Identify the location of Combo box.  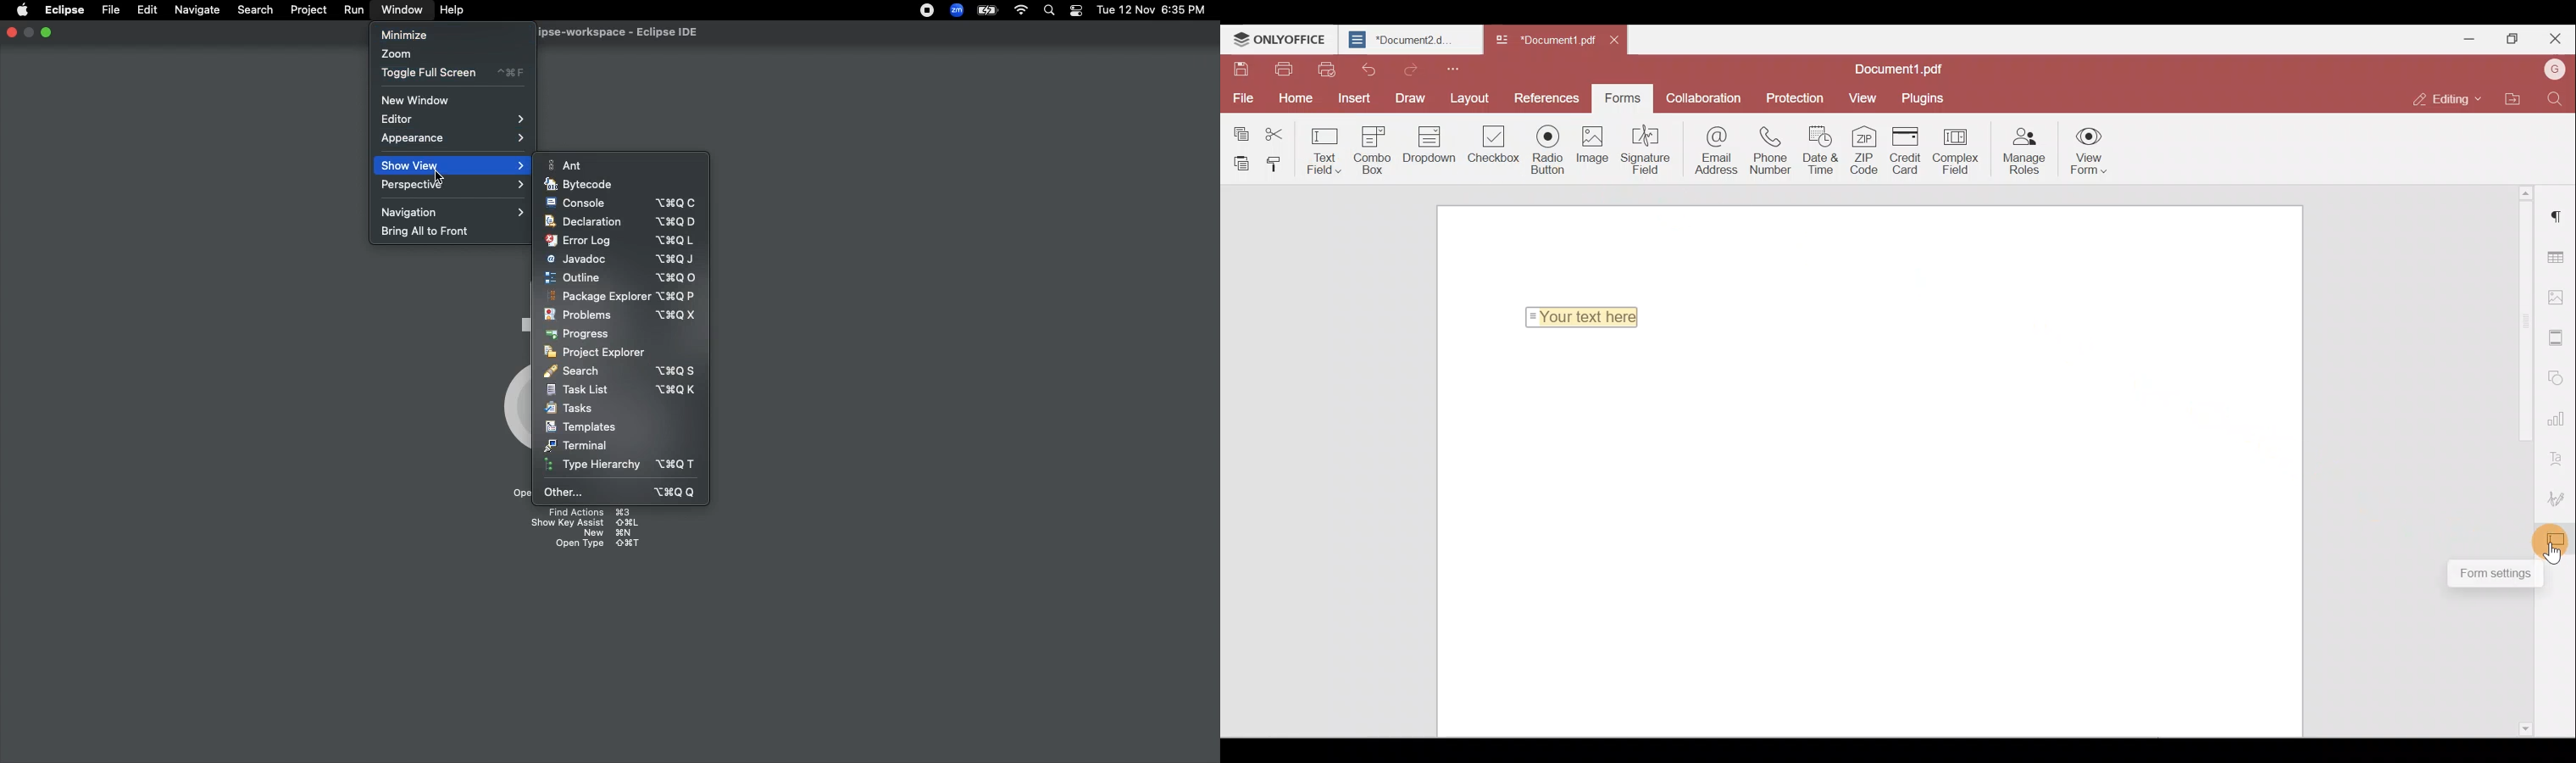
(1376, 148).